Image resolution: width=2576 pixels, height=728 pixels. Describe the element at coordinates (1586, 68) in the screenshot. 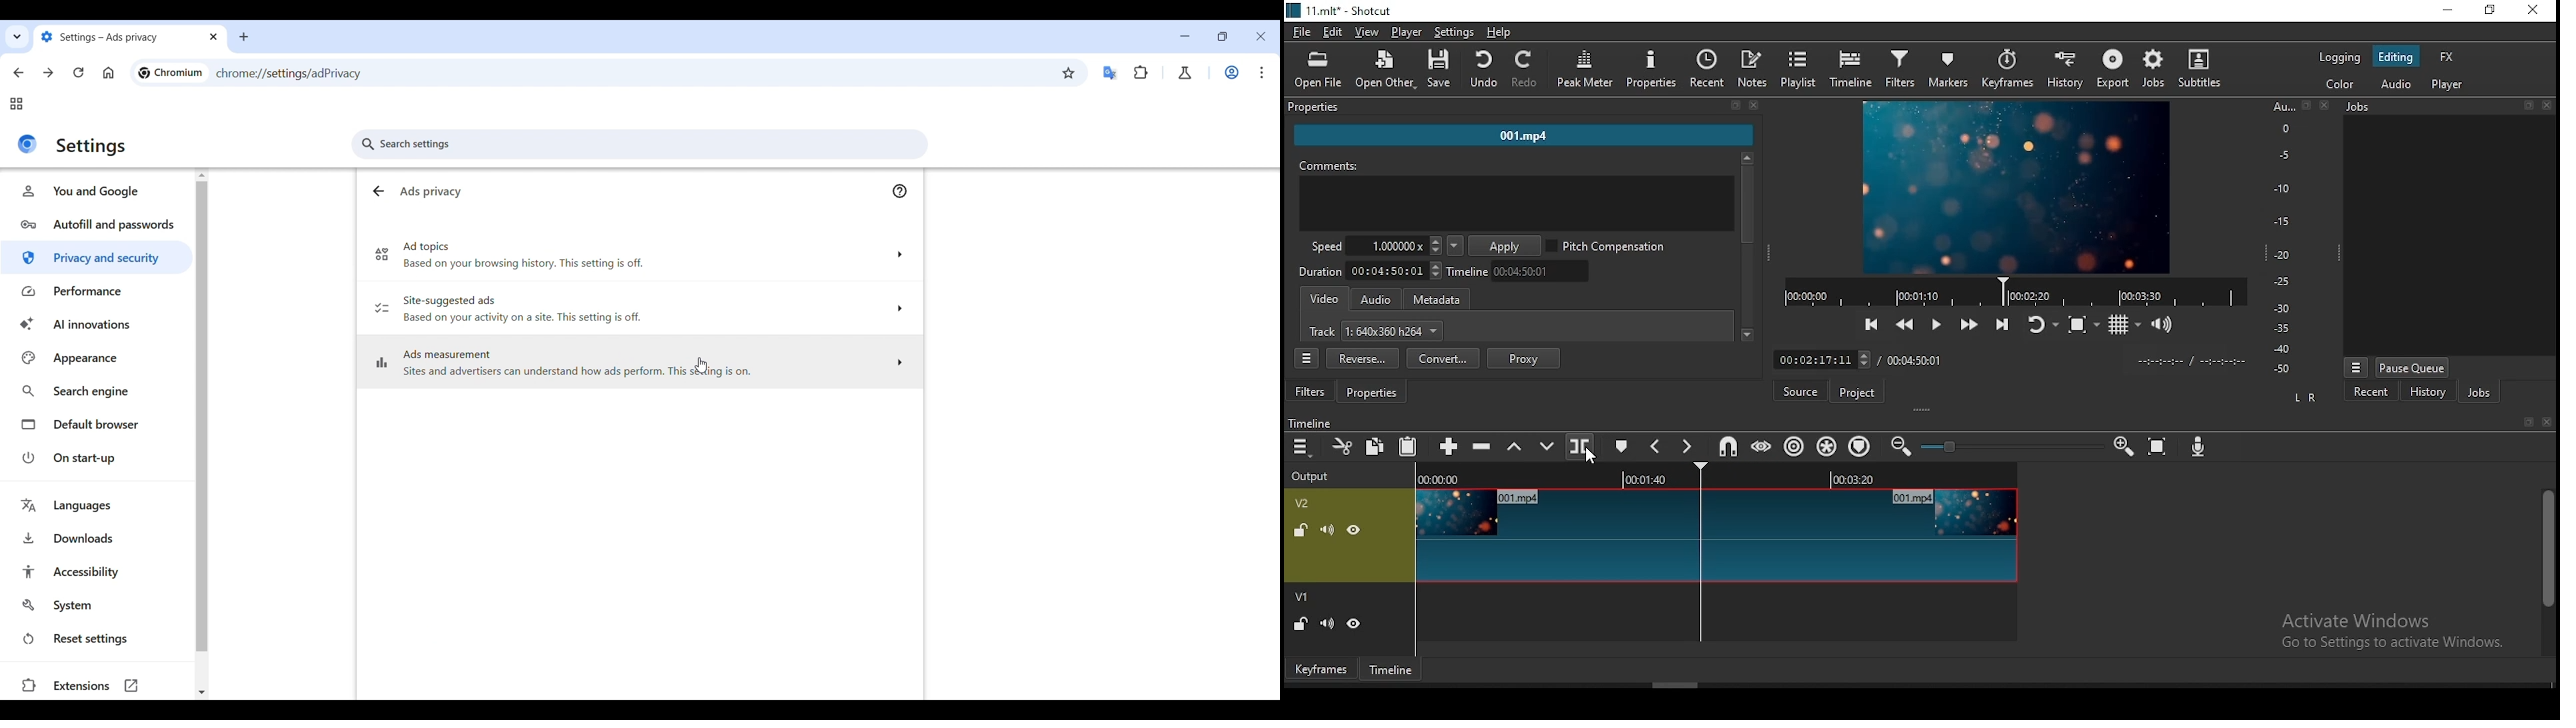

I see `peak meter` at that location.